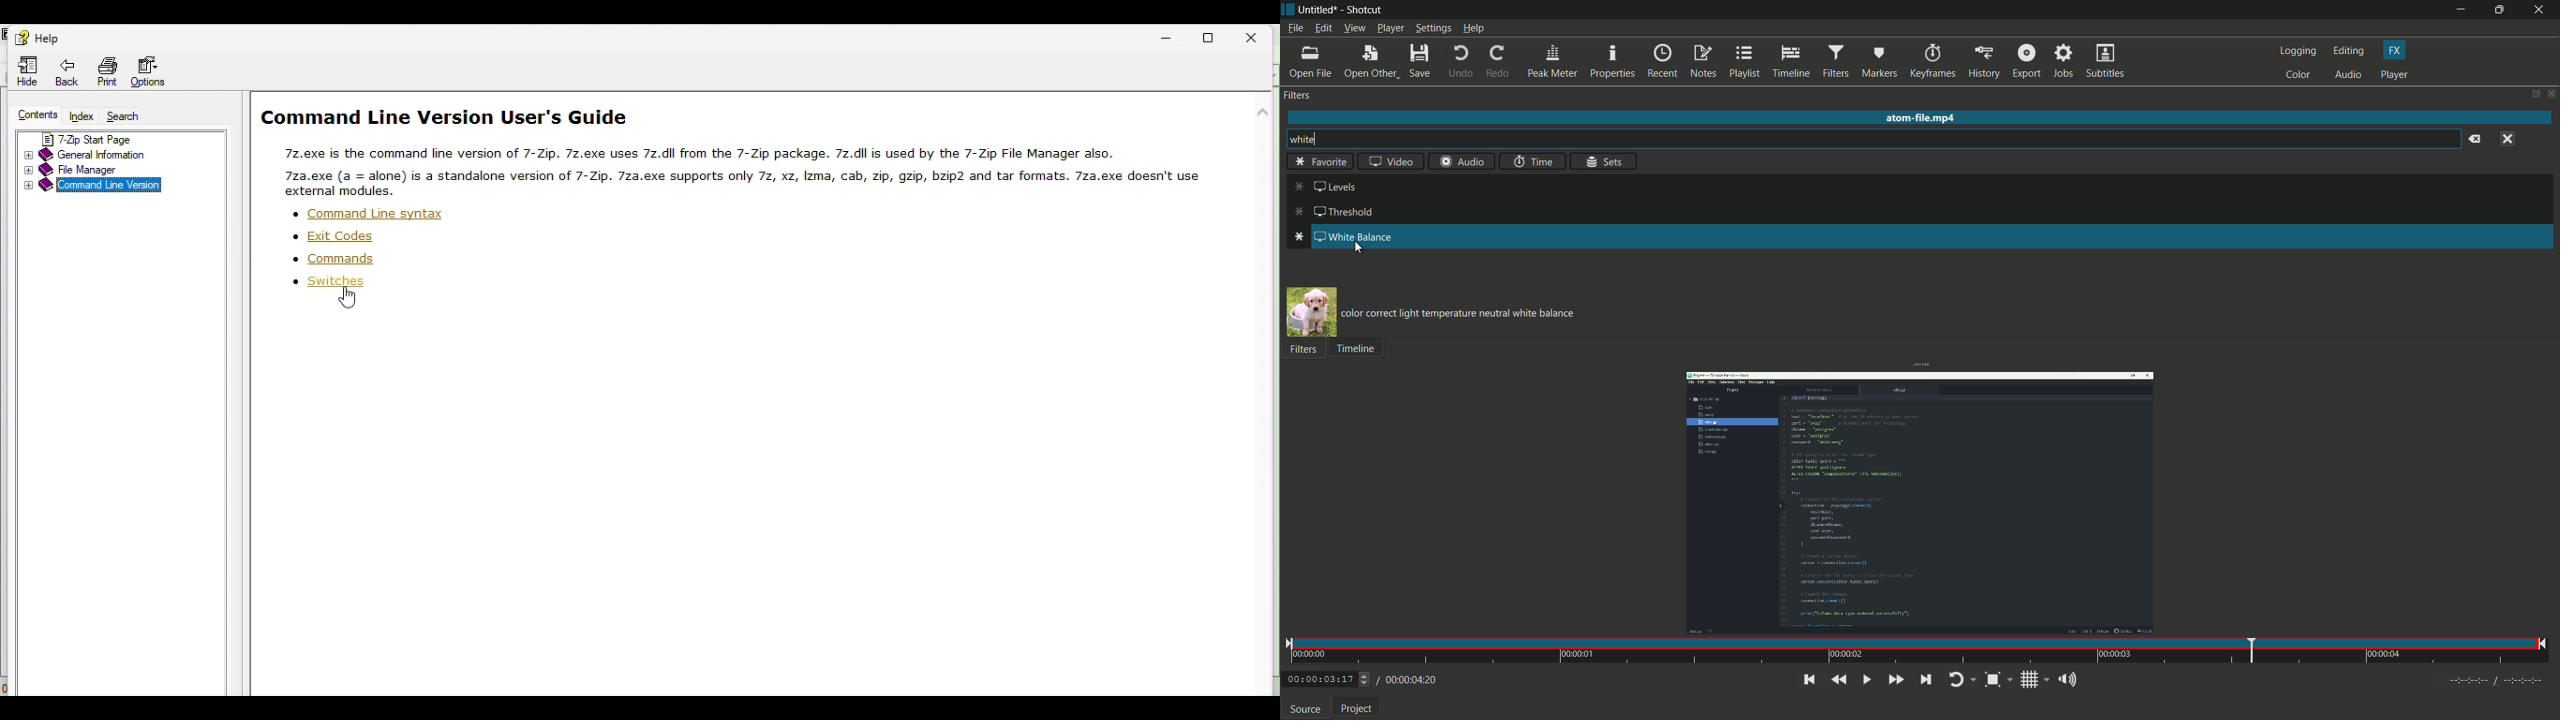  Describe the element at coordinates (2349, 52) in the screenshot. I see `editing` at that location.